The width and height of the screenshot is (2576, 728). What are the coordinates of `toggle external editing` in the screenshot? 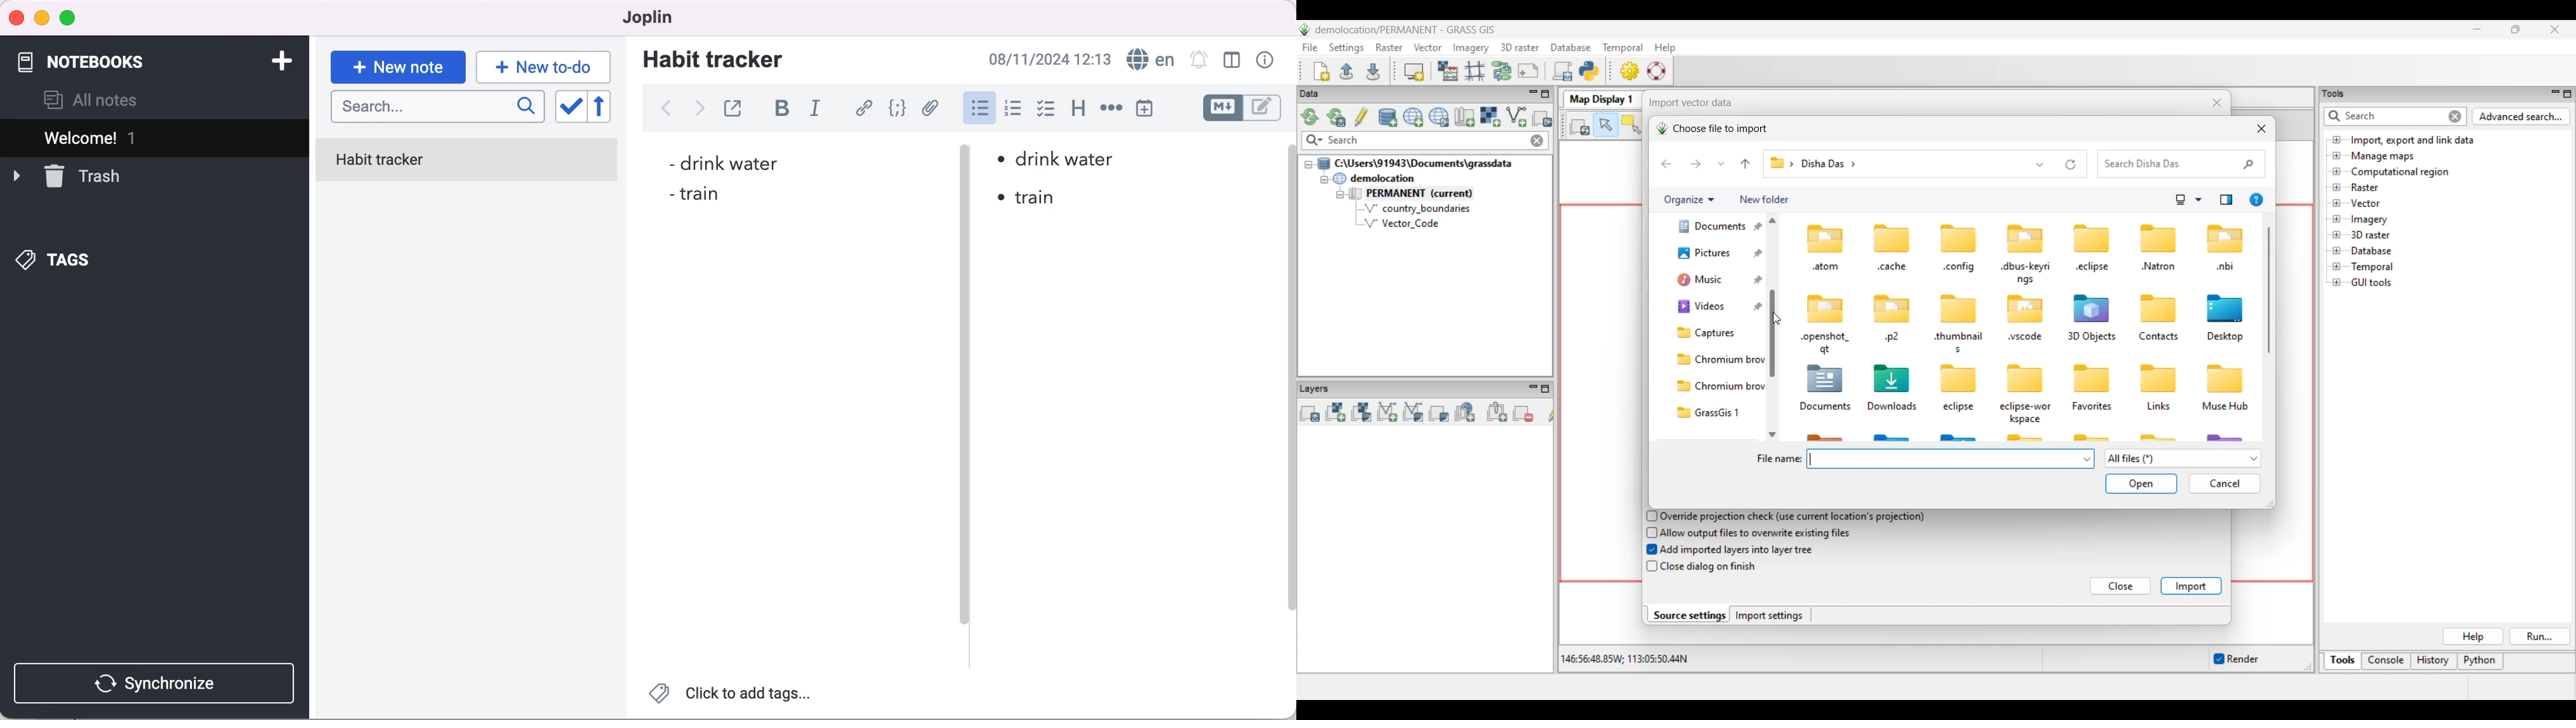 It's located at (736, 106).